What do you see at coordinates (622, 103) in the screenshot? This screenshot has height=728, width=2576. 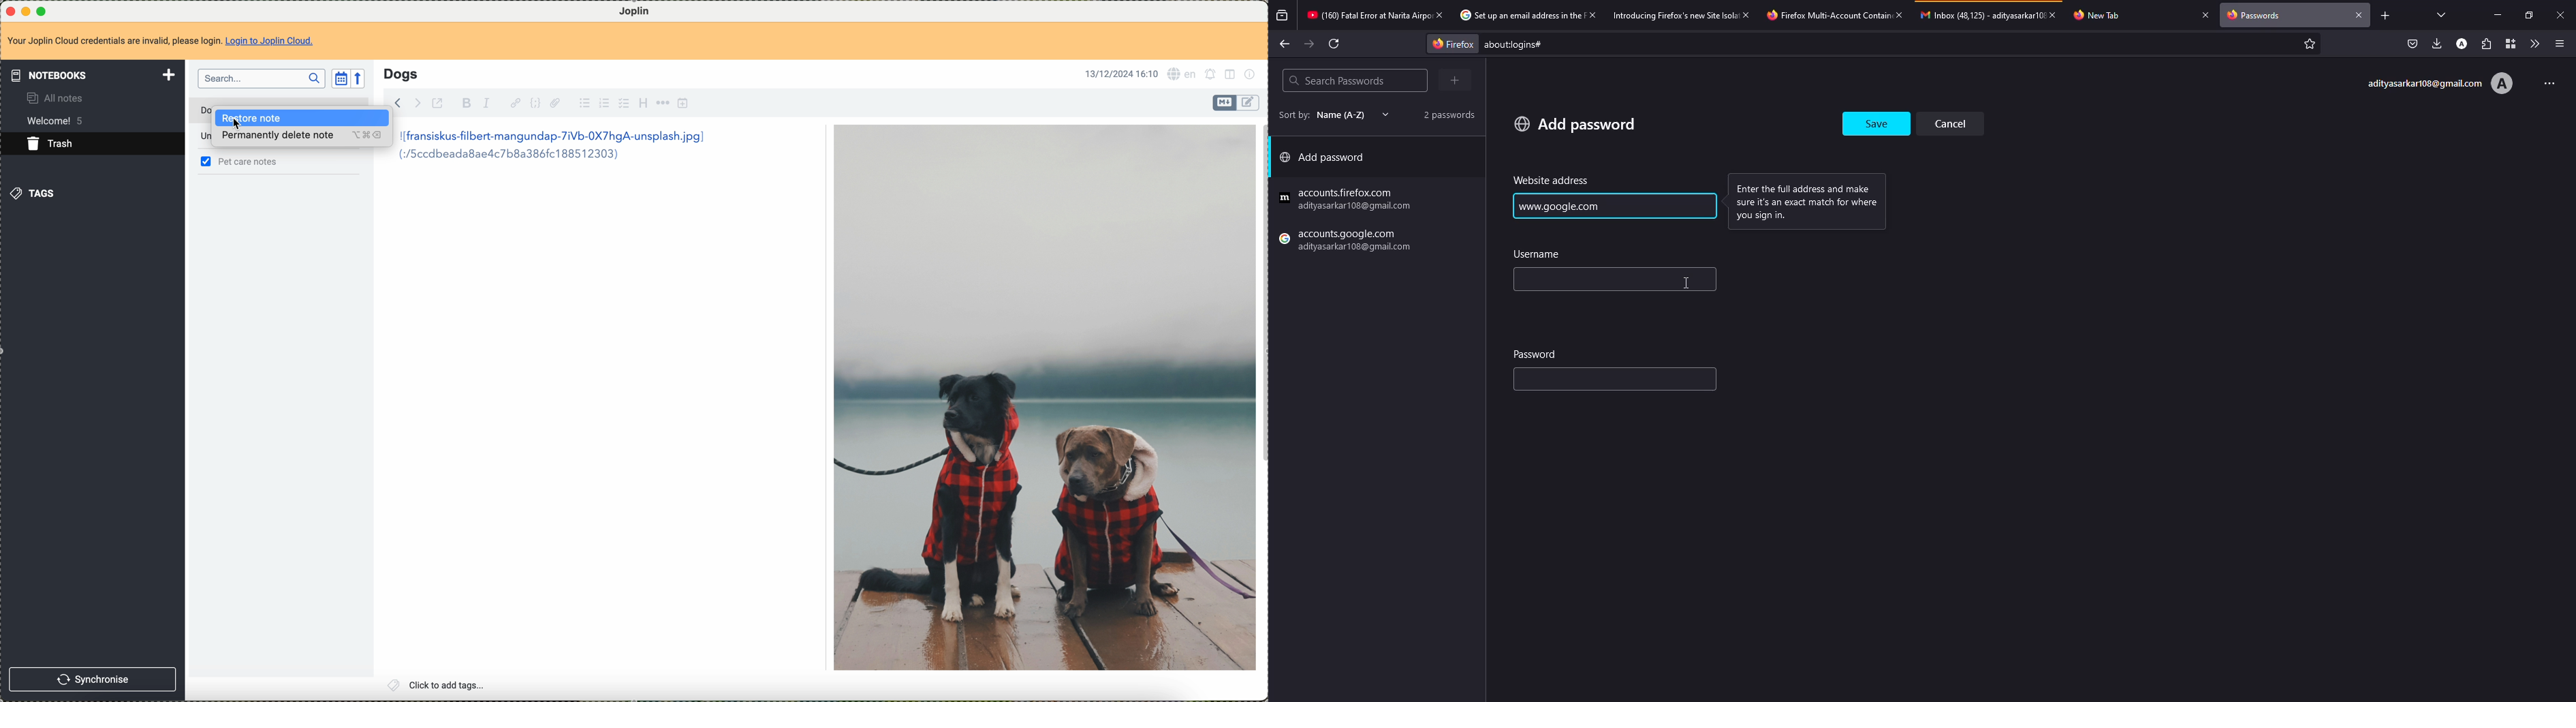 I see `checkbox` at bounding box center [622, 103].